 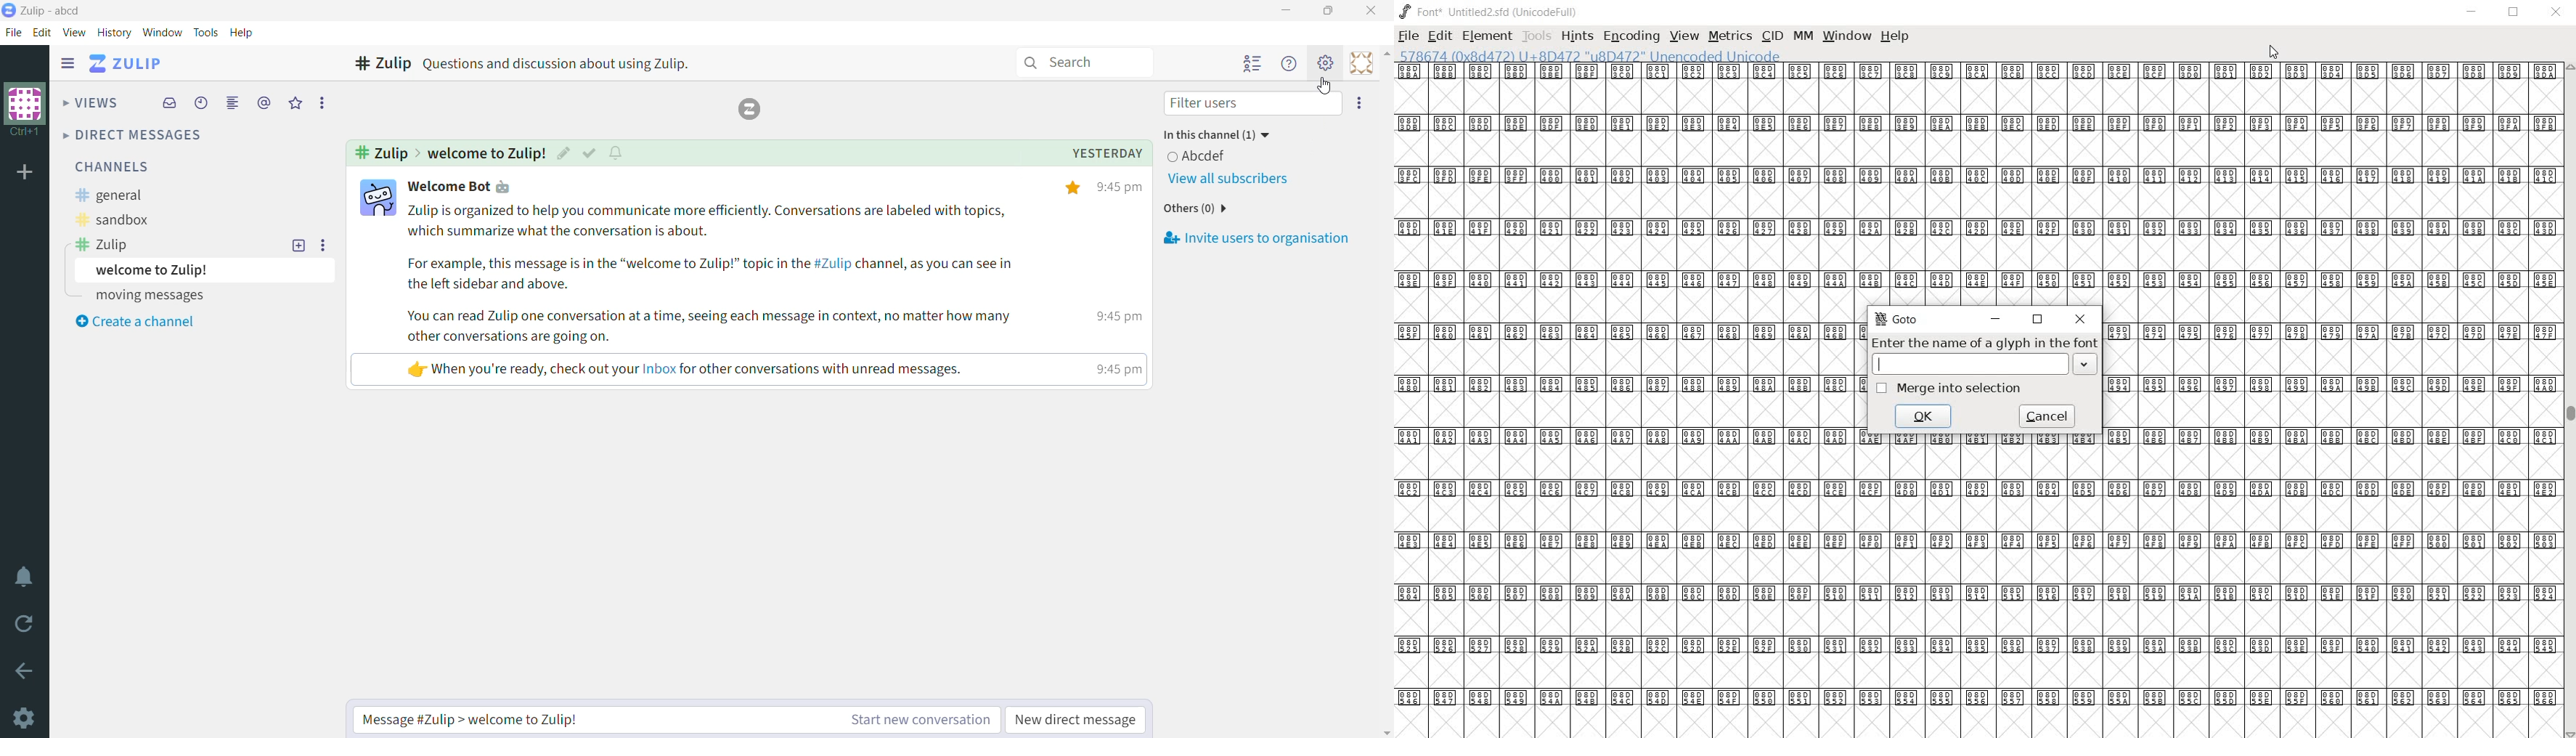 What do you see at coordinates (1536, 36) in the screenshot?
I see `tools` at bounding box center [1536, 36].